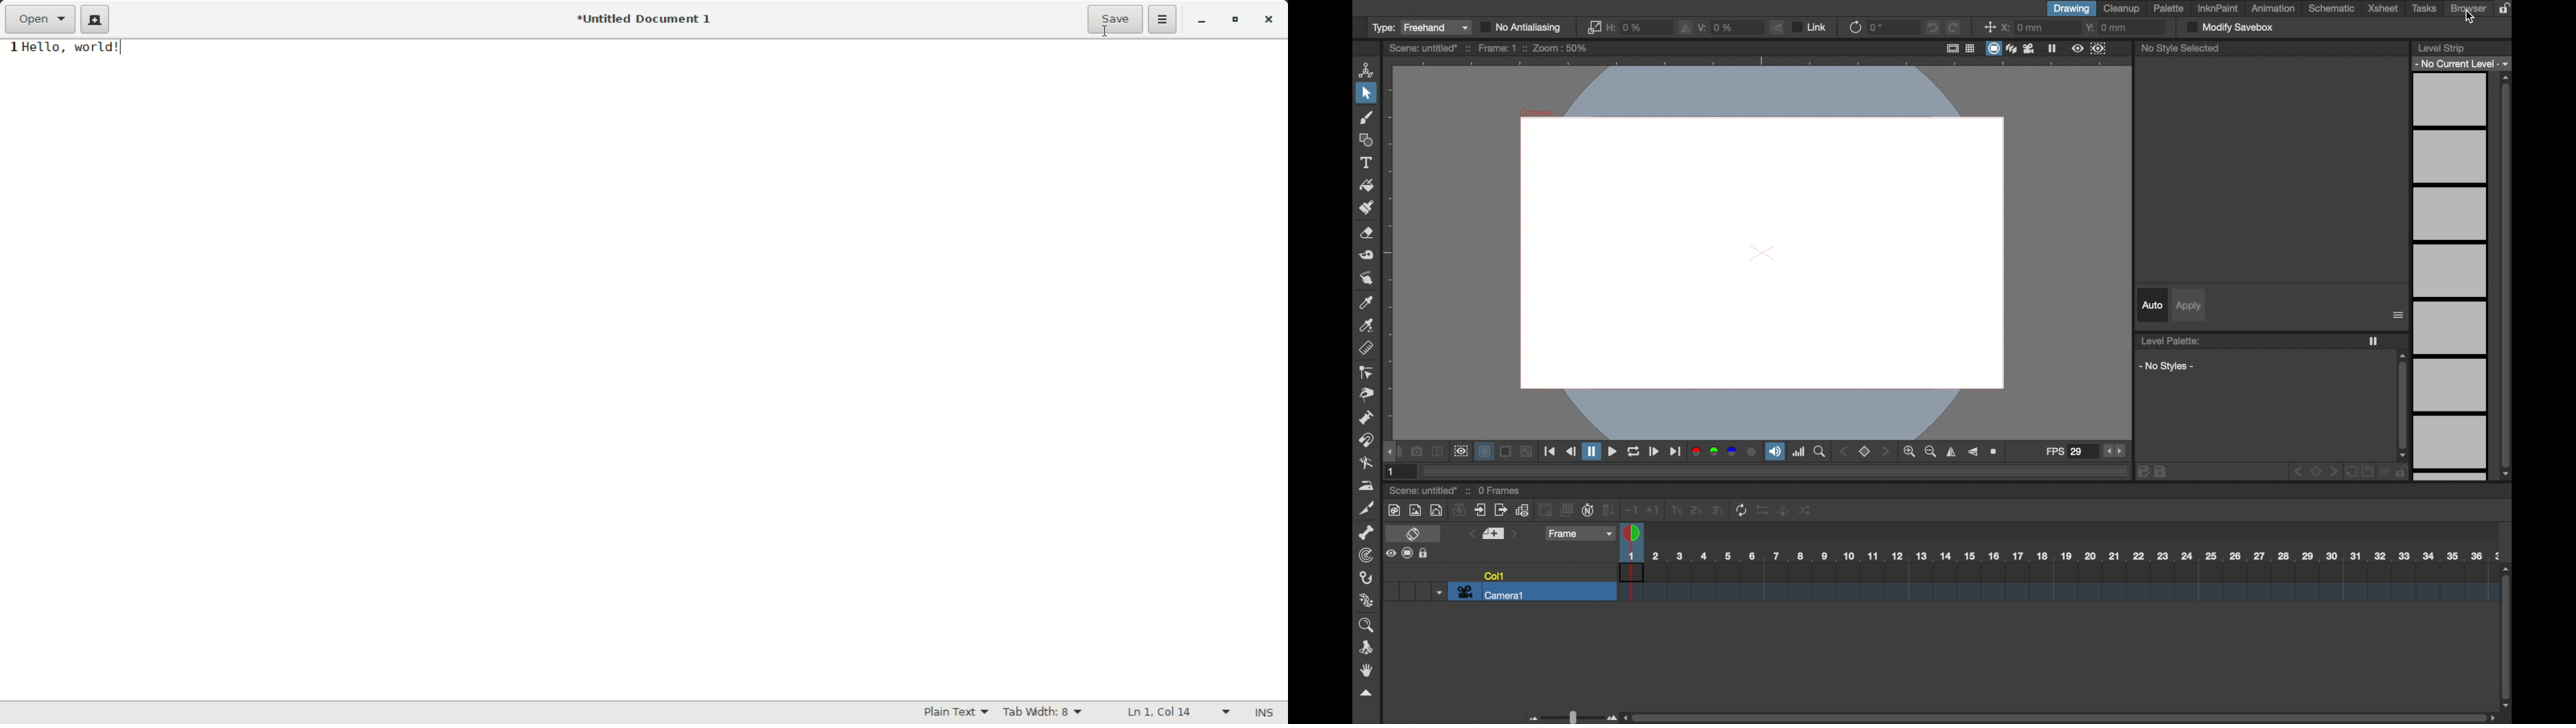  What do you see at coordinates (1953, 27) in the screenshot?
I see `redo` at bounding box center [1953, 27].